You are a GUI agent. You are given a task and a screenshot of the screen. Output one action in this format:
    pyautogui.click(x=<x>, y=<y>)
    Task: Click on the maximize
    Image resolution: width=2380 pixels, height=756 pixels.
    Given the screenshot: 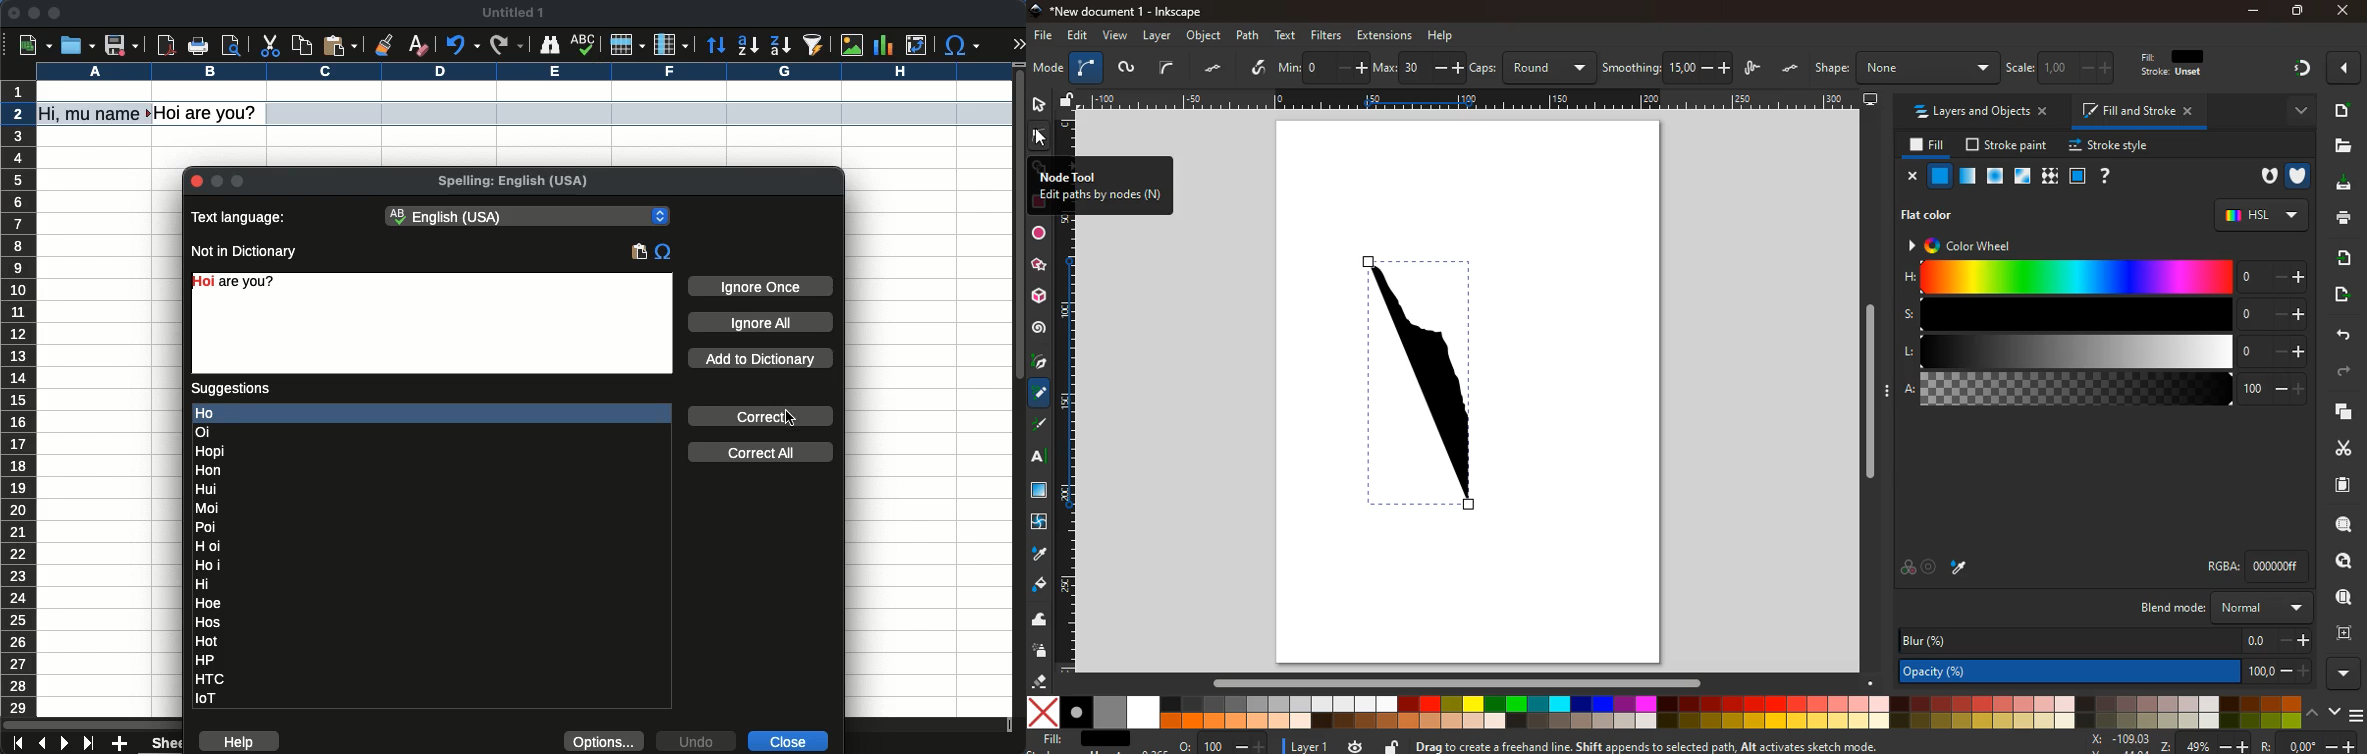 What is the action you would take?
    pyautogui.click(x=54, y=12)
    